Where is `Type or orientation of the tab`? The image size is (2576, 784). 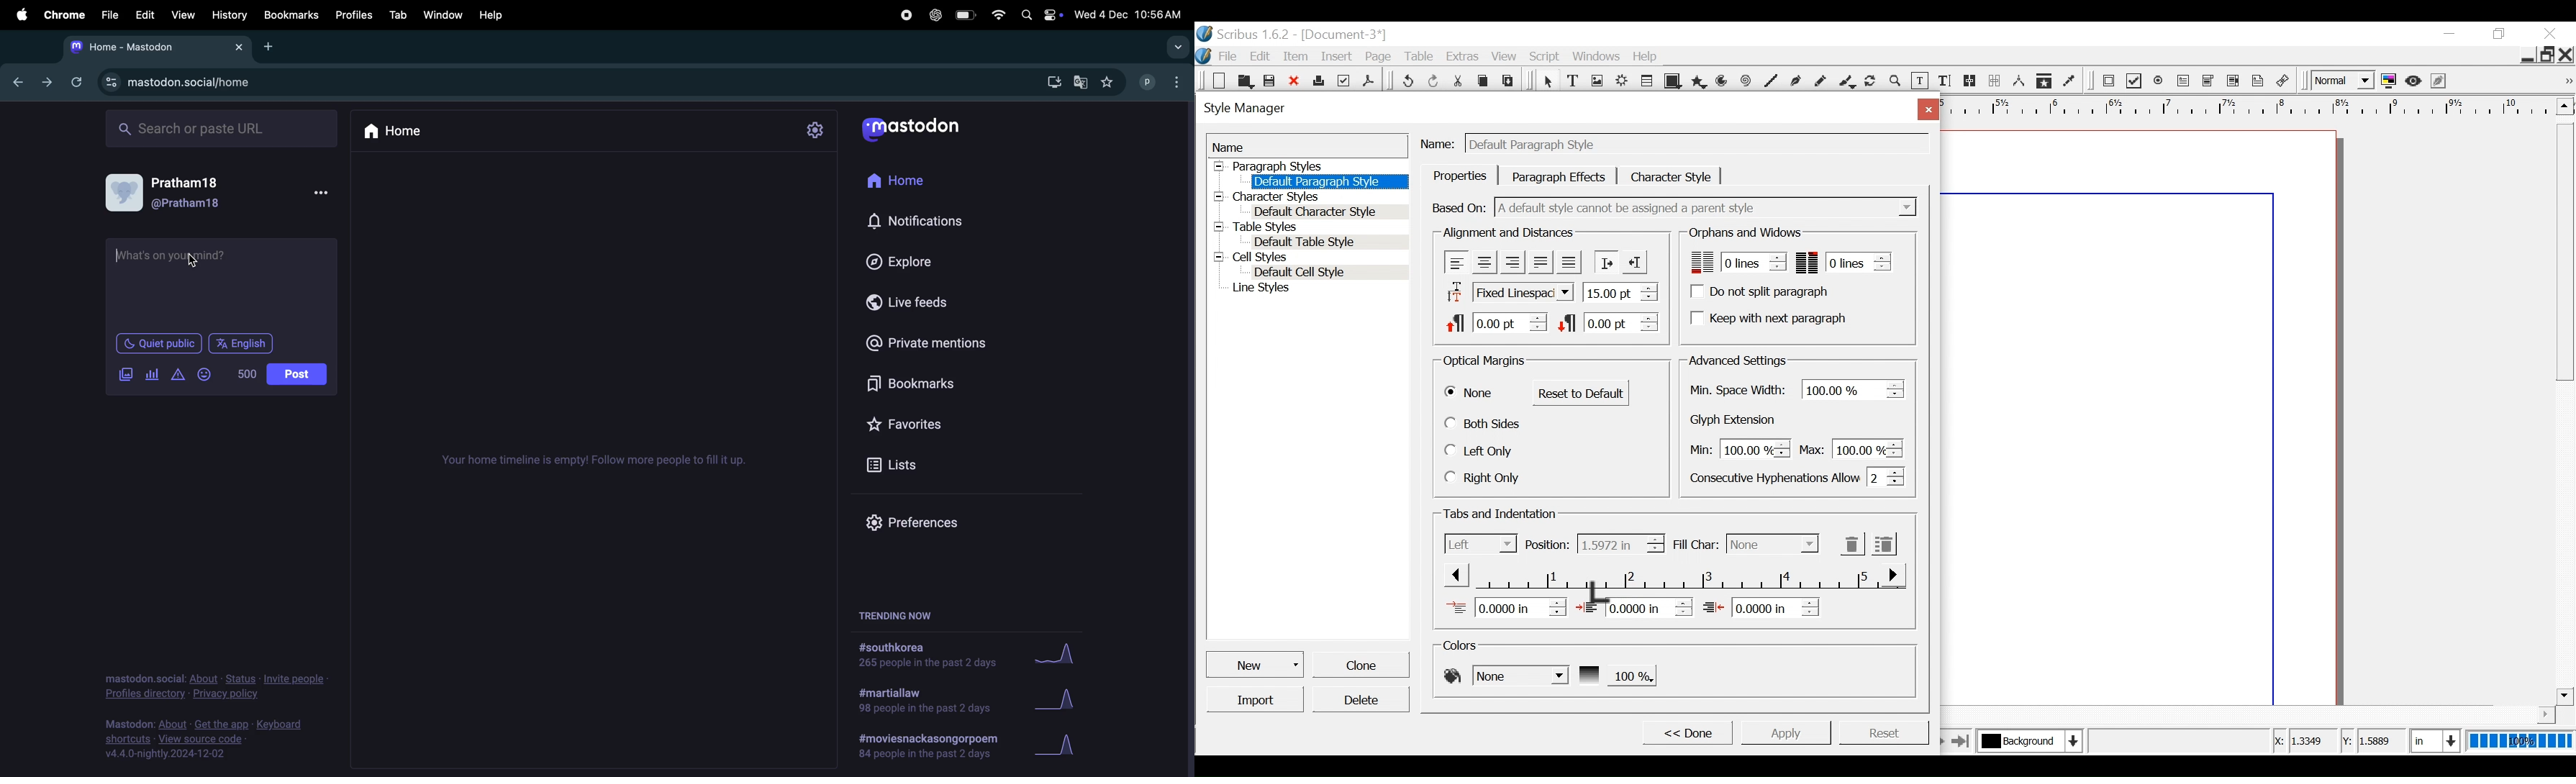 Type or orientation of the tab is located at coordinates (1481, 543).